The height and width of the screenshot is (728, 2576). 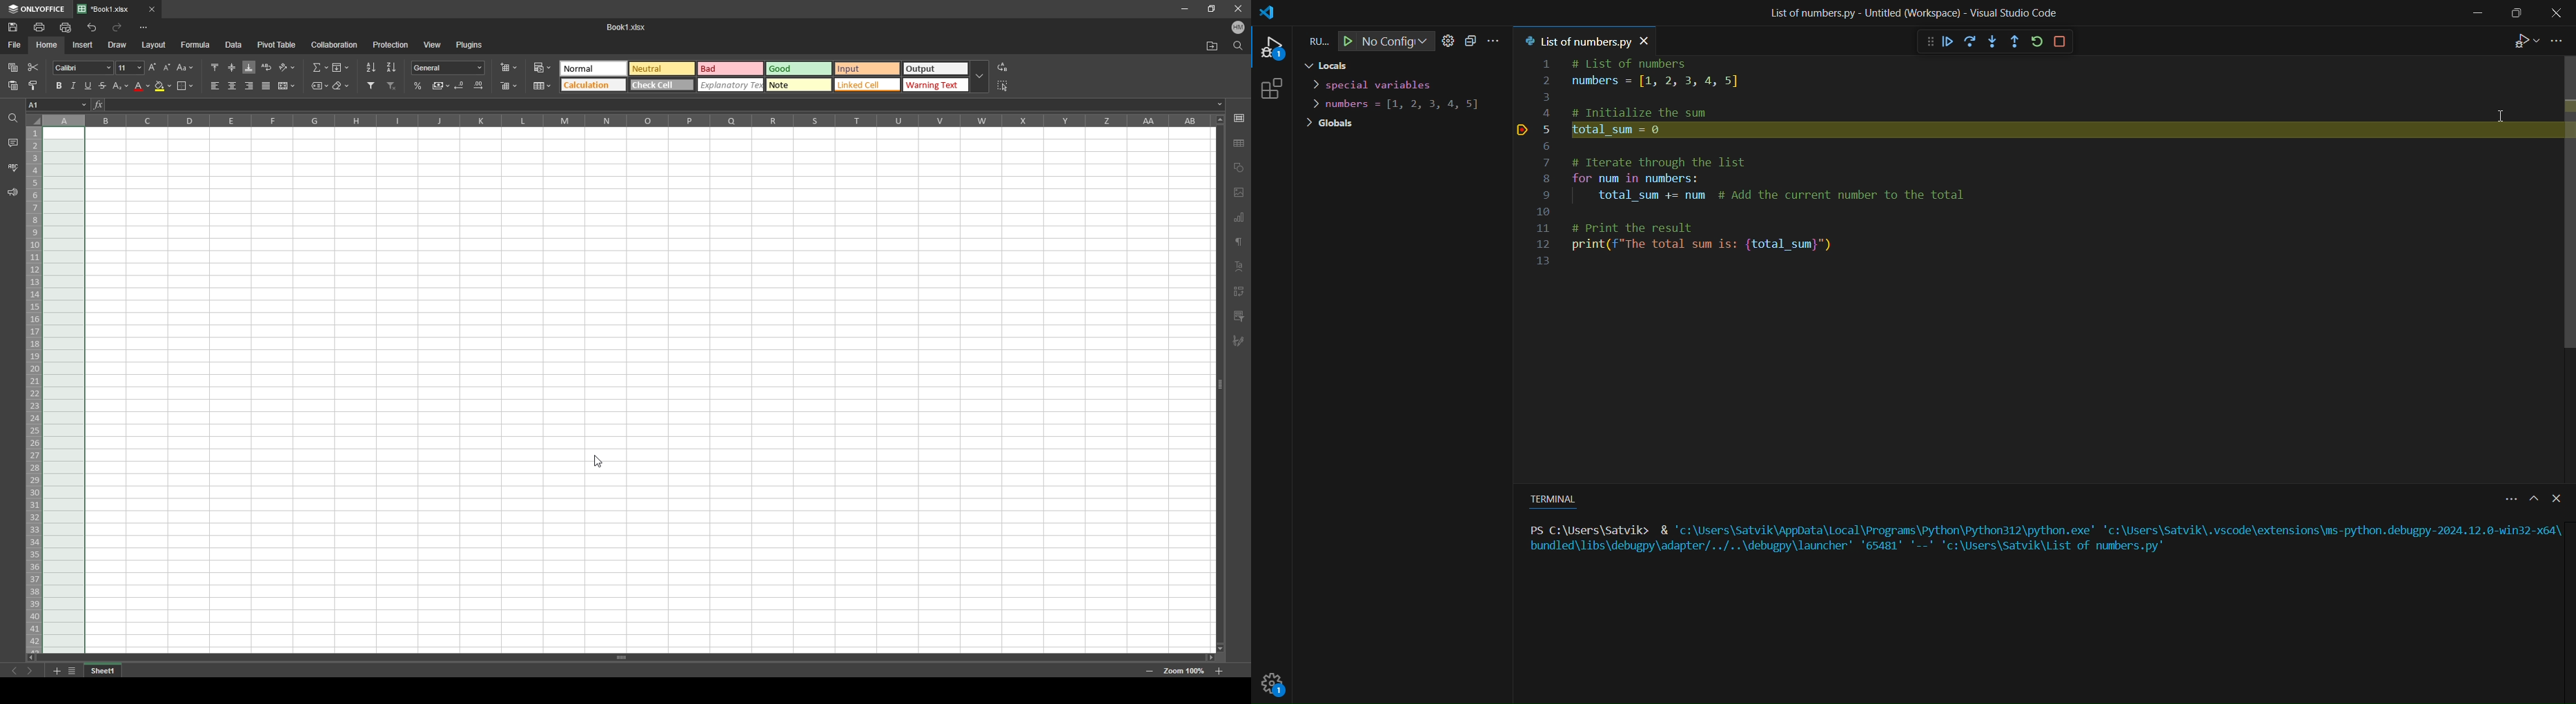 What do you see at coordinates (63, 390) in the screenshot?
I see `selected cells` at bounding box center [63, 390].